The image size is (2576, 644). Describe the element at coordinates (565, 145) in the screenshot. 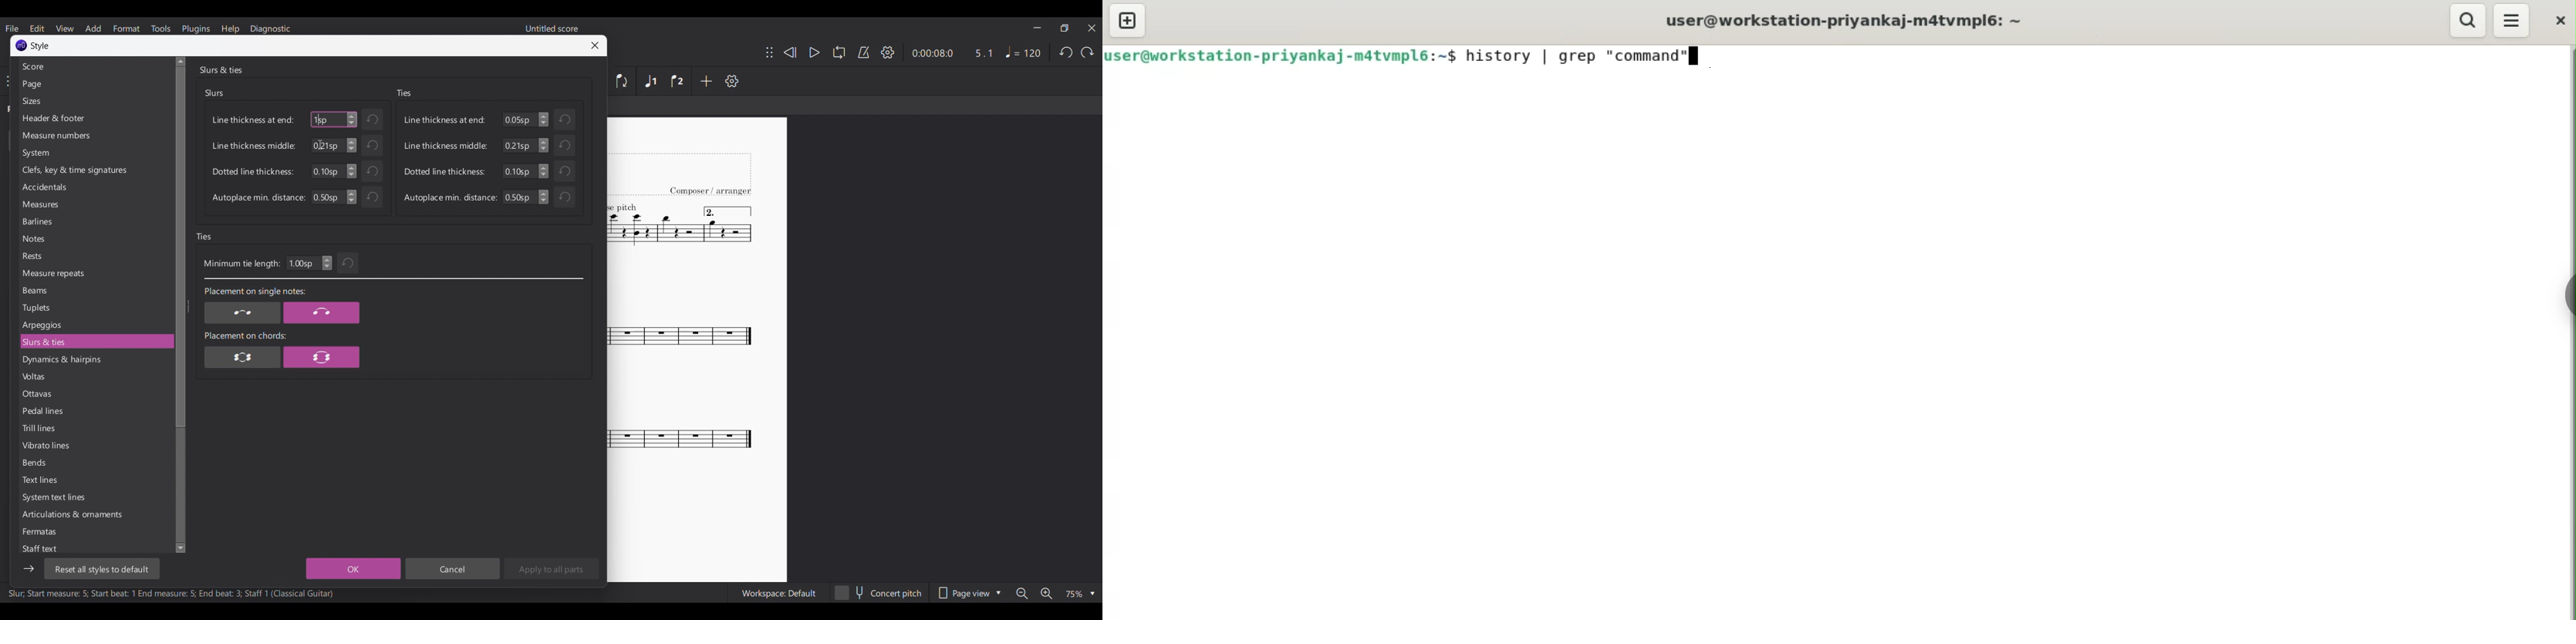

I see `Undo` at that location.